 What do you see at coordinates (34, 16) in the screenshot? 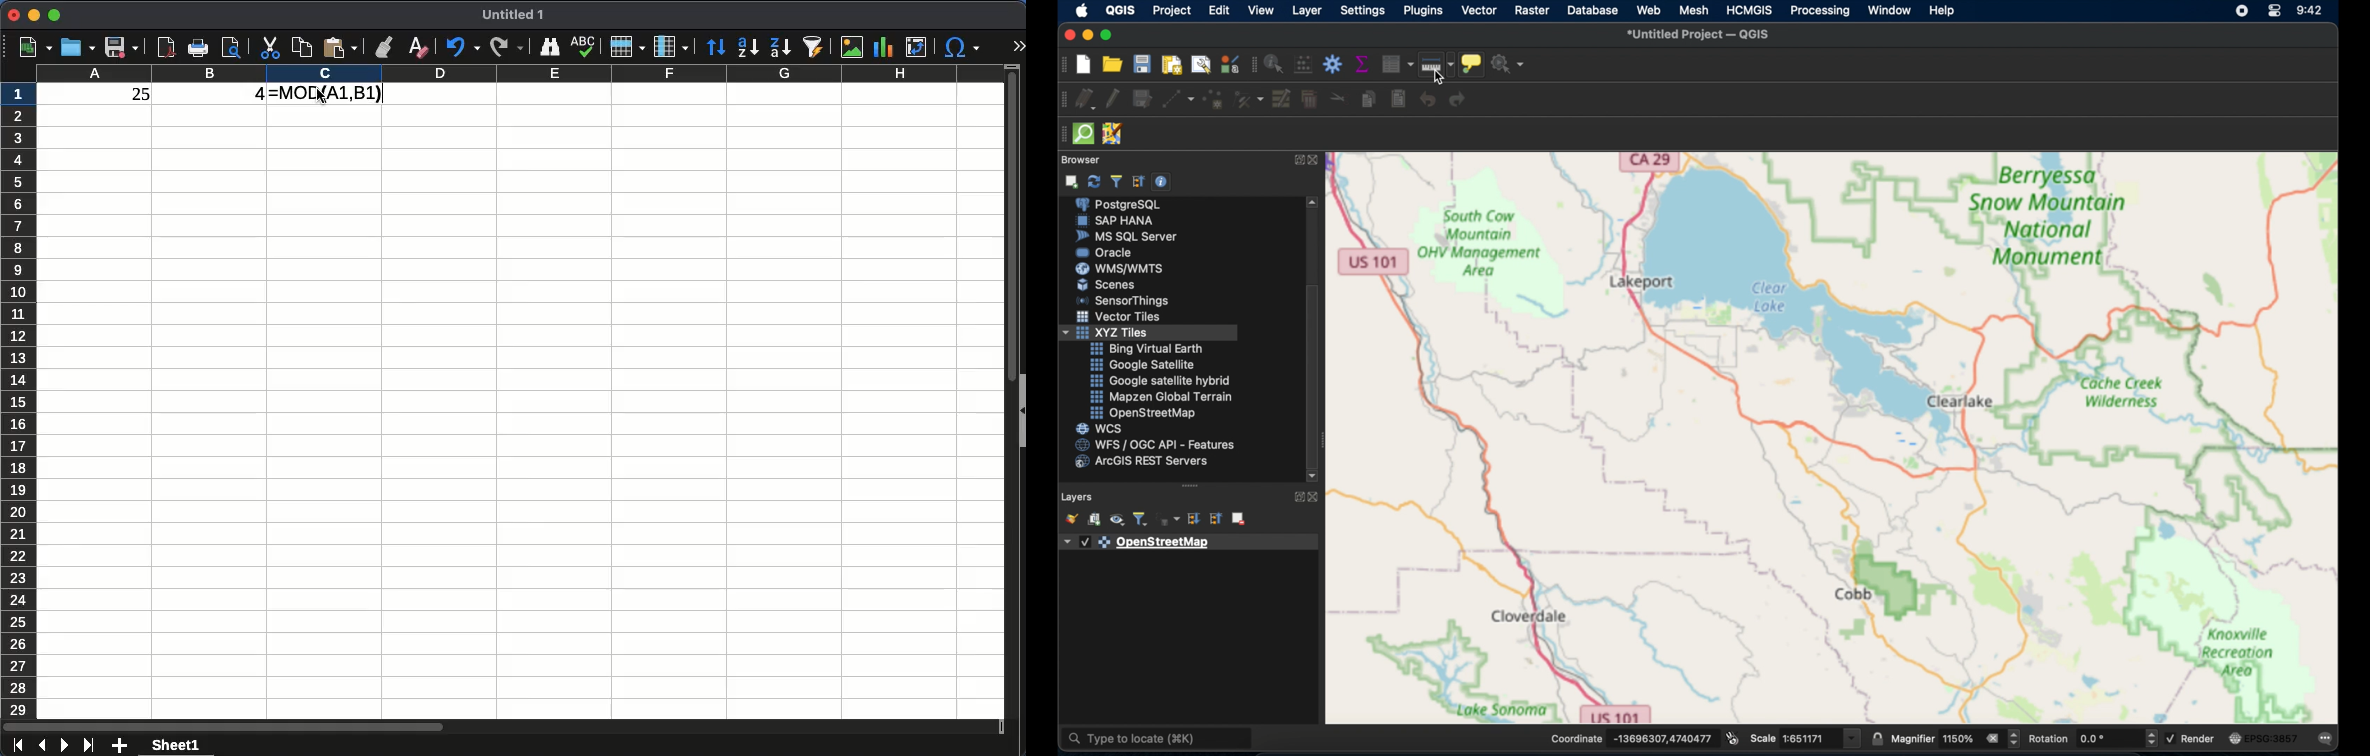
I see `minimize` at bounding box center [34, 16].